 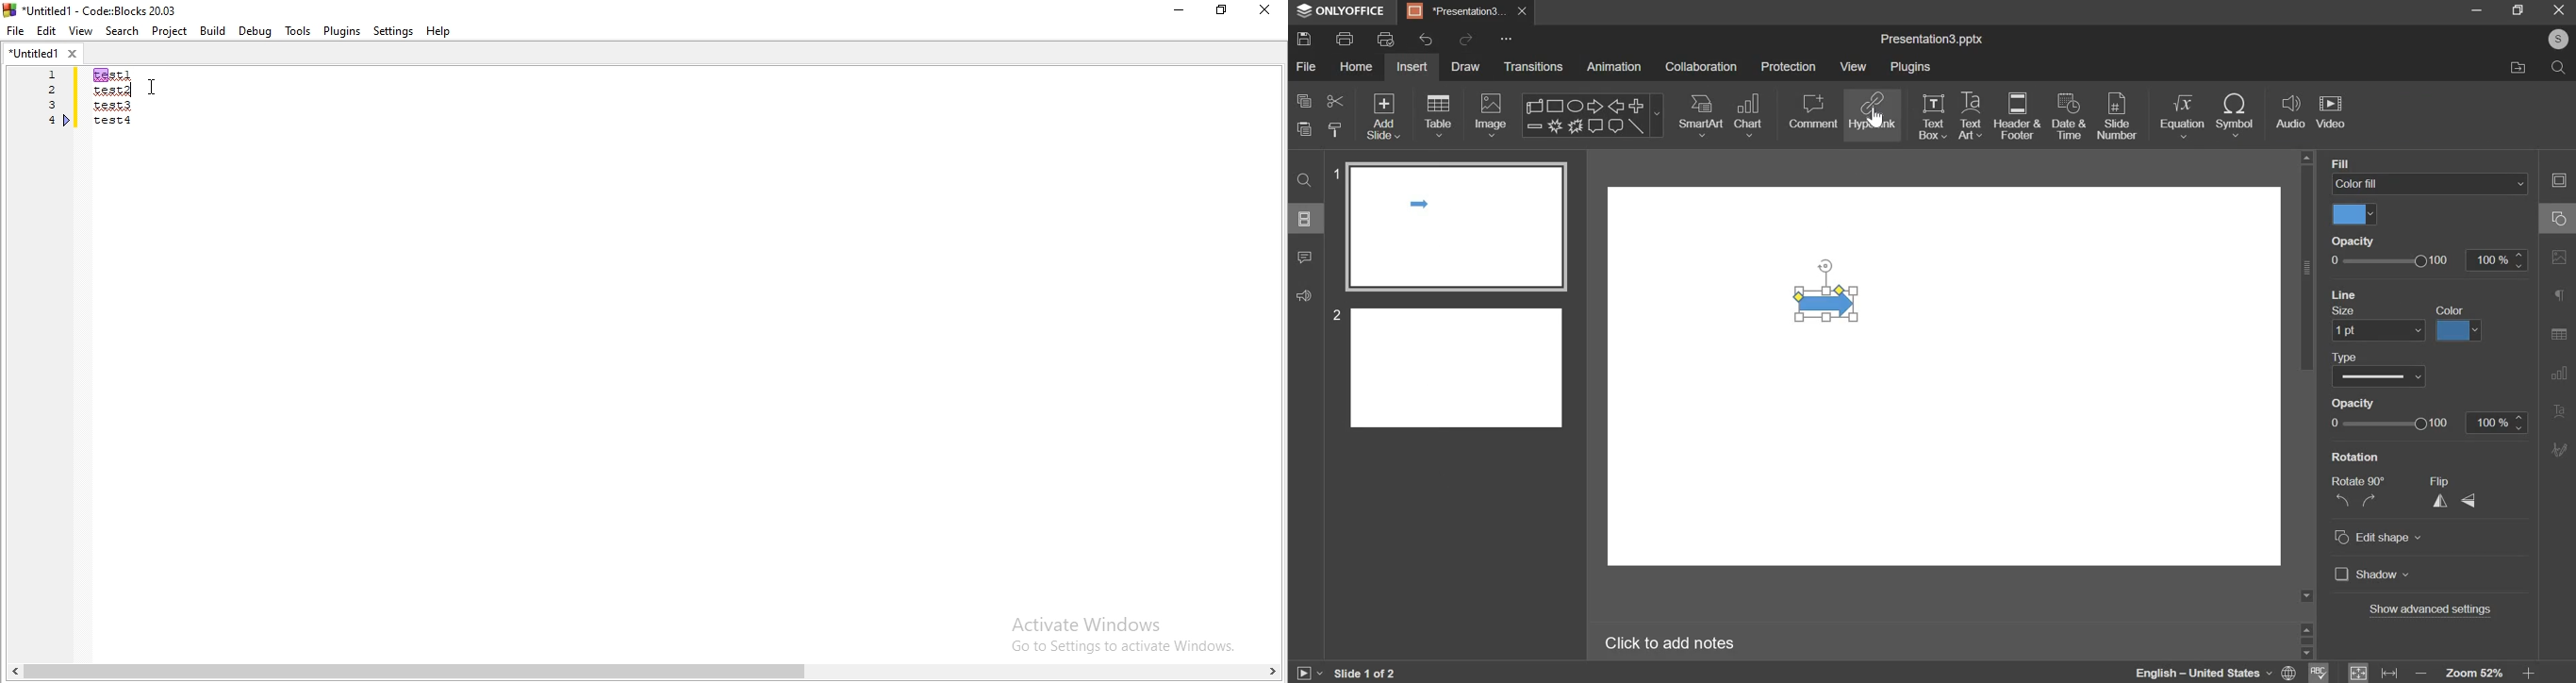 What do you see at coordinates (2331, 113) in the screenshot?
I see `video` at bounding box center [2331, 113].